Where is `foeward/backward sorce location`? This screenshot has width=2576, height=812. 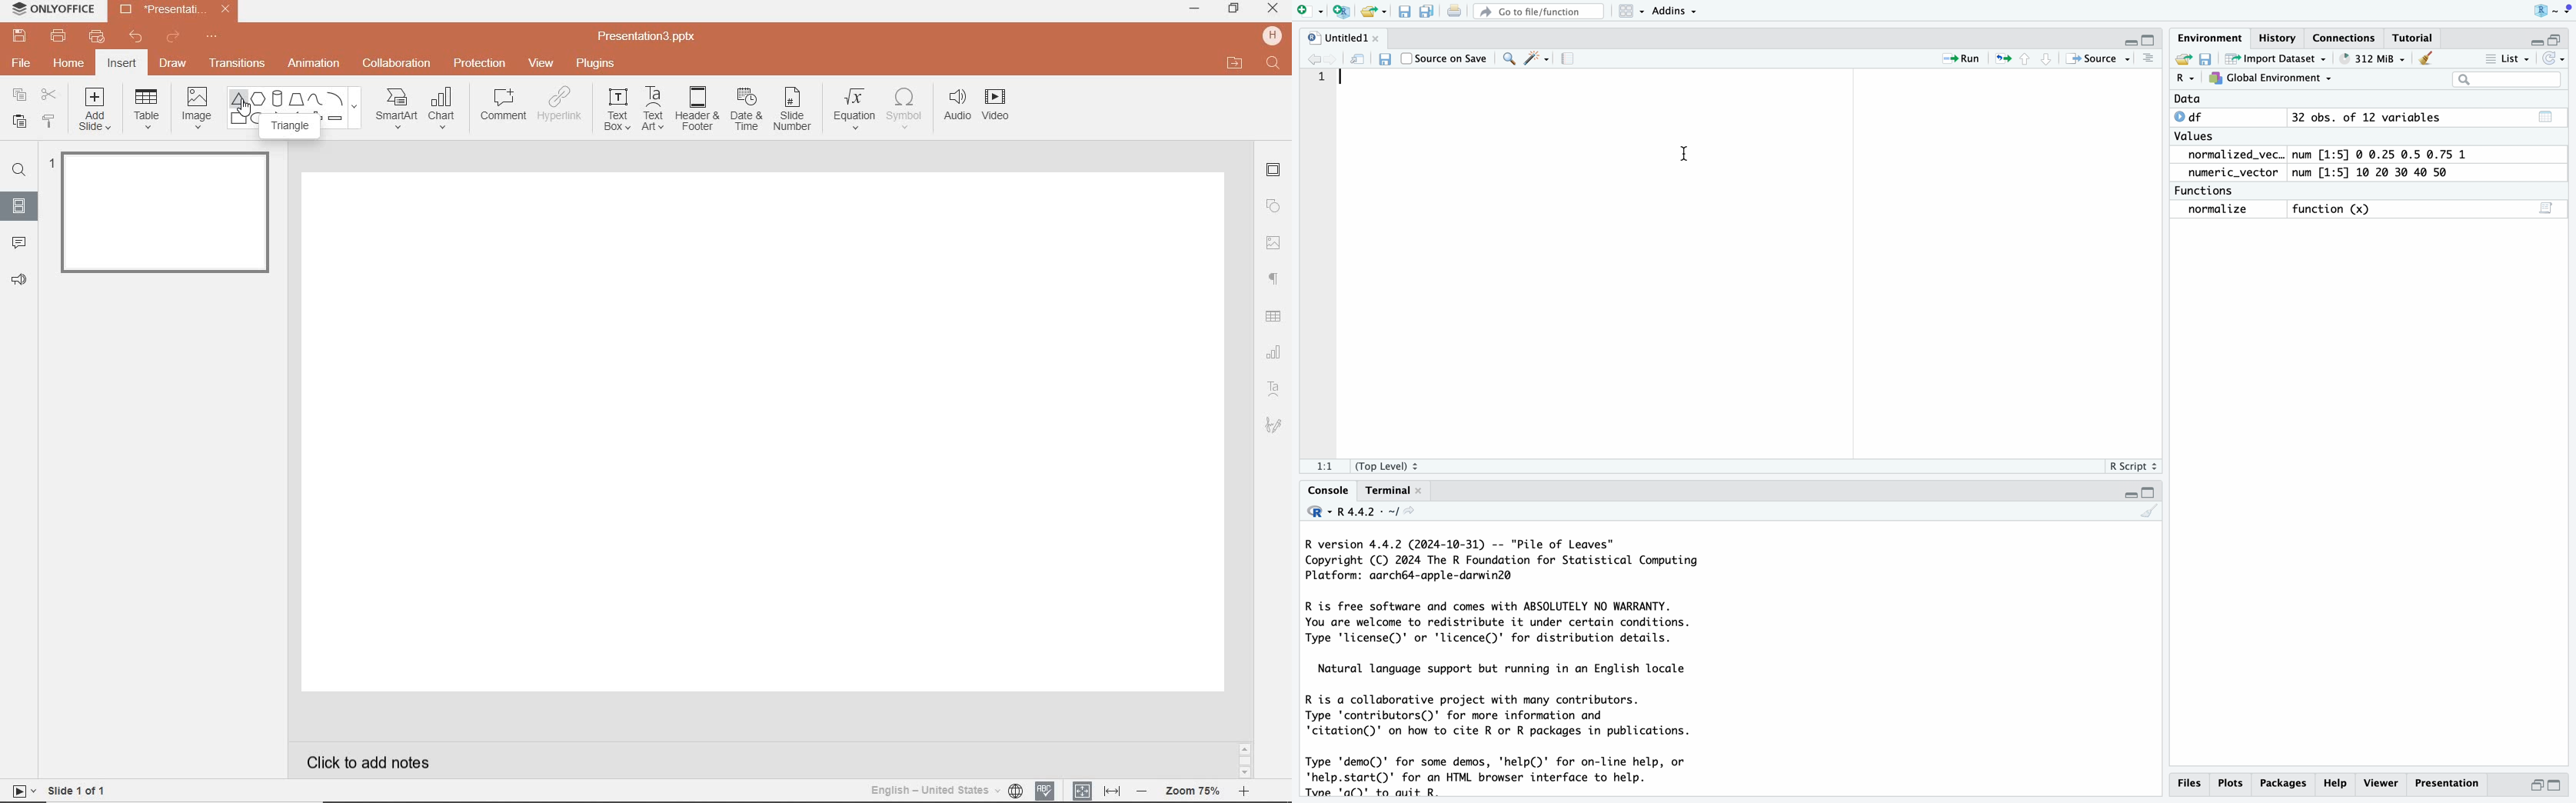
foeward/backward sorce location is located at coordinates (1323, 56).